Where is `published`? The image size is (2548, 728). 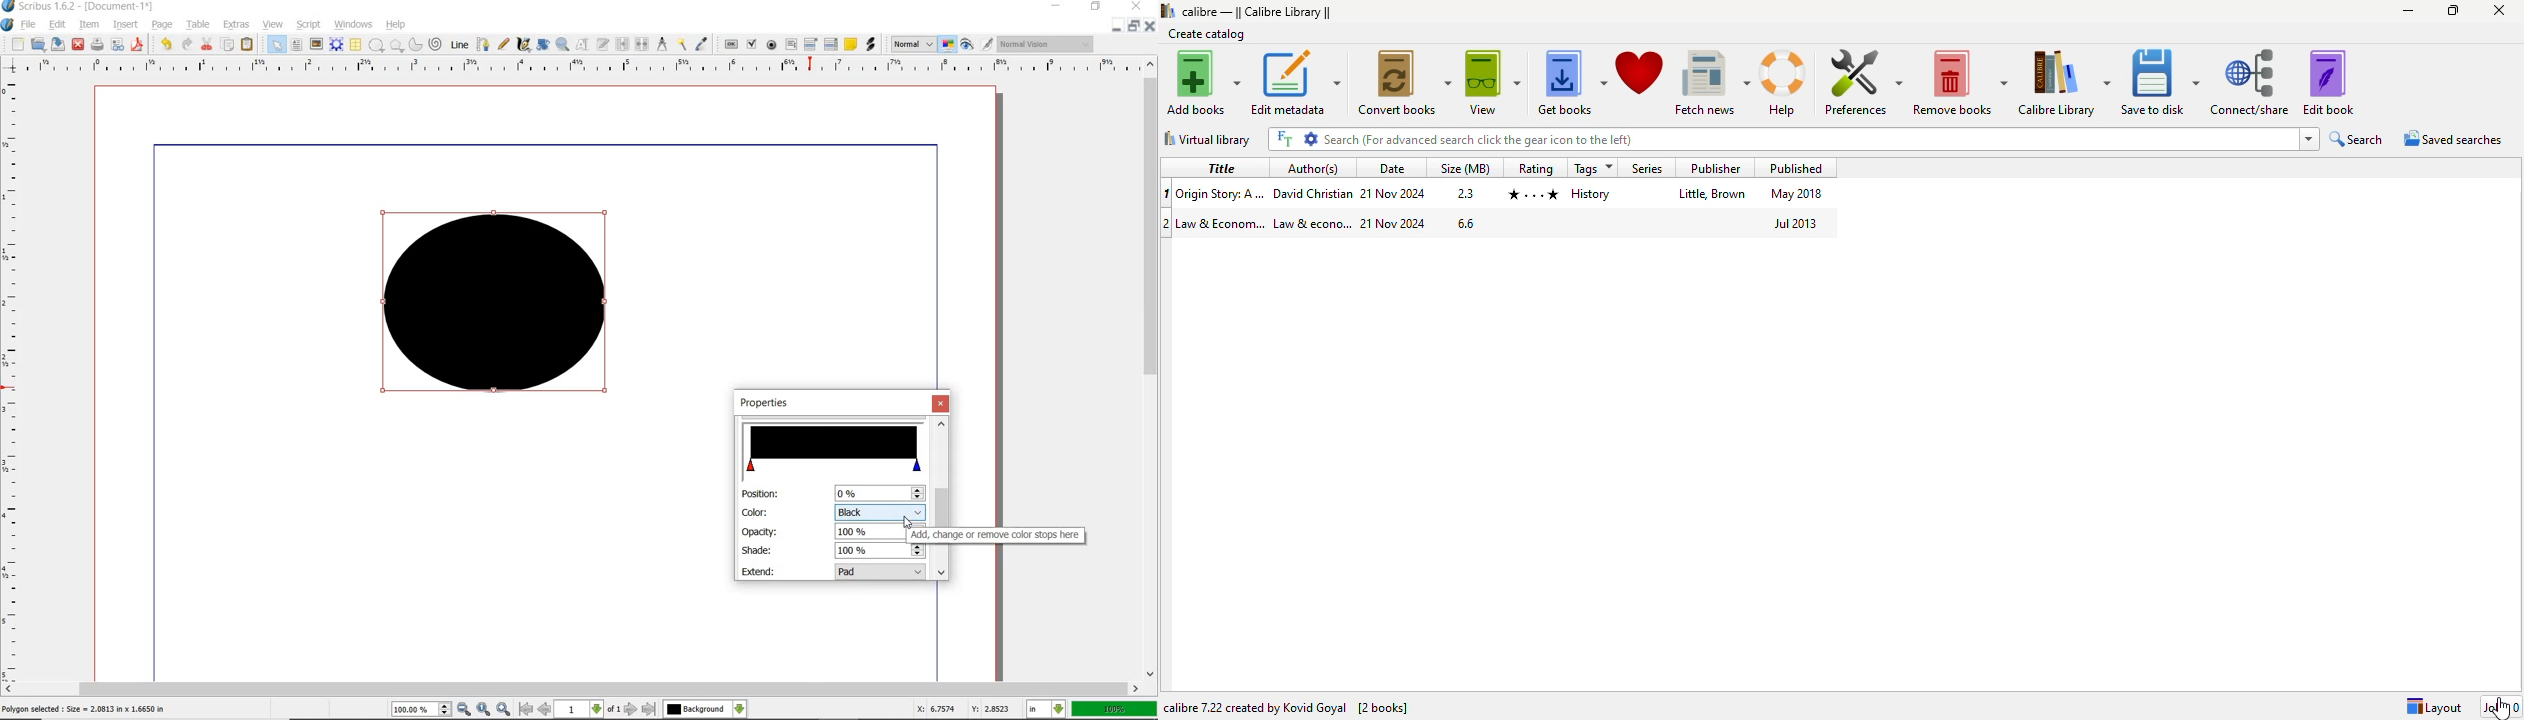
published is located at coordinates (1796, 167).